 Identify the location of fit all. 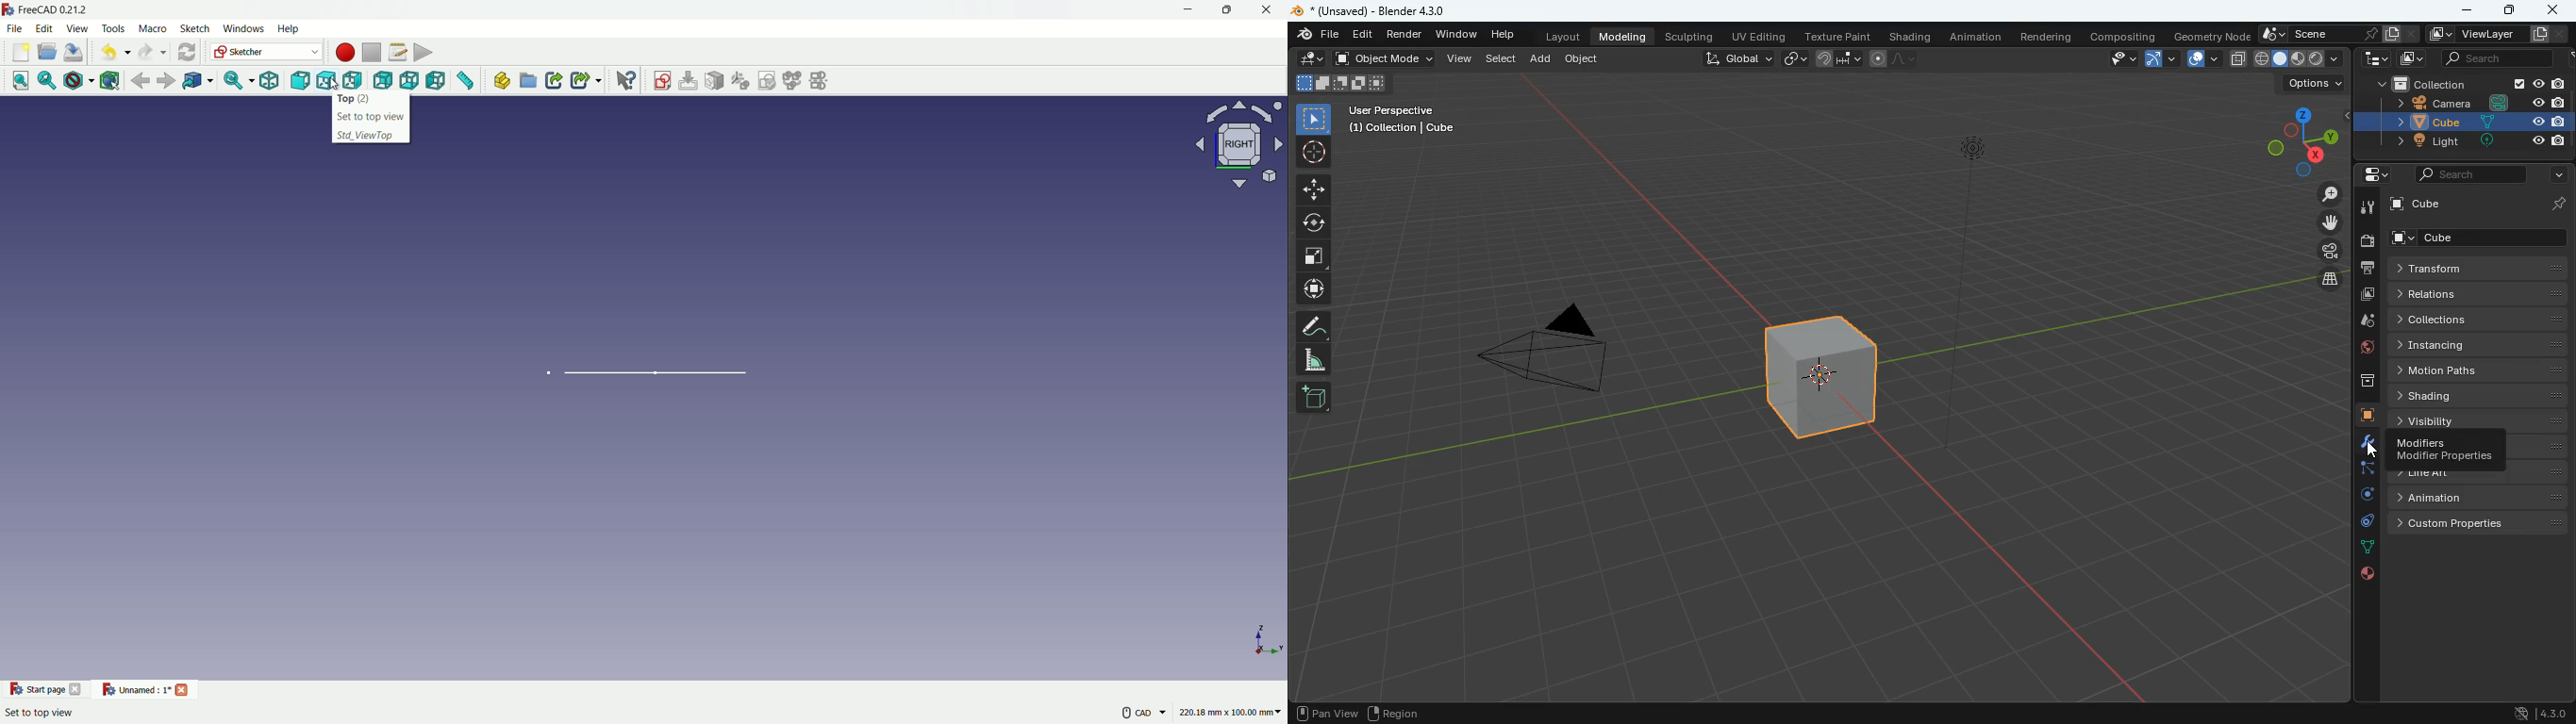
(21, 82).